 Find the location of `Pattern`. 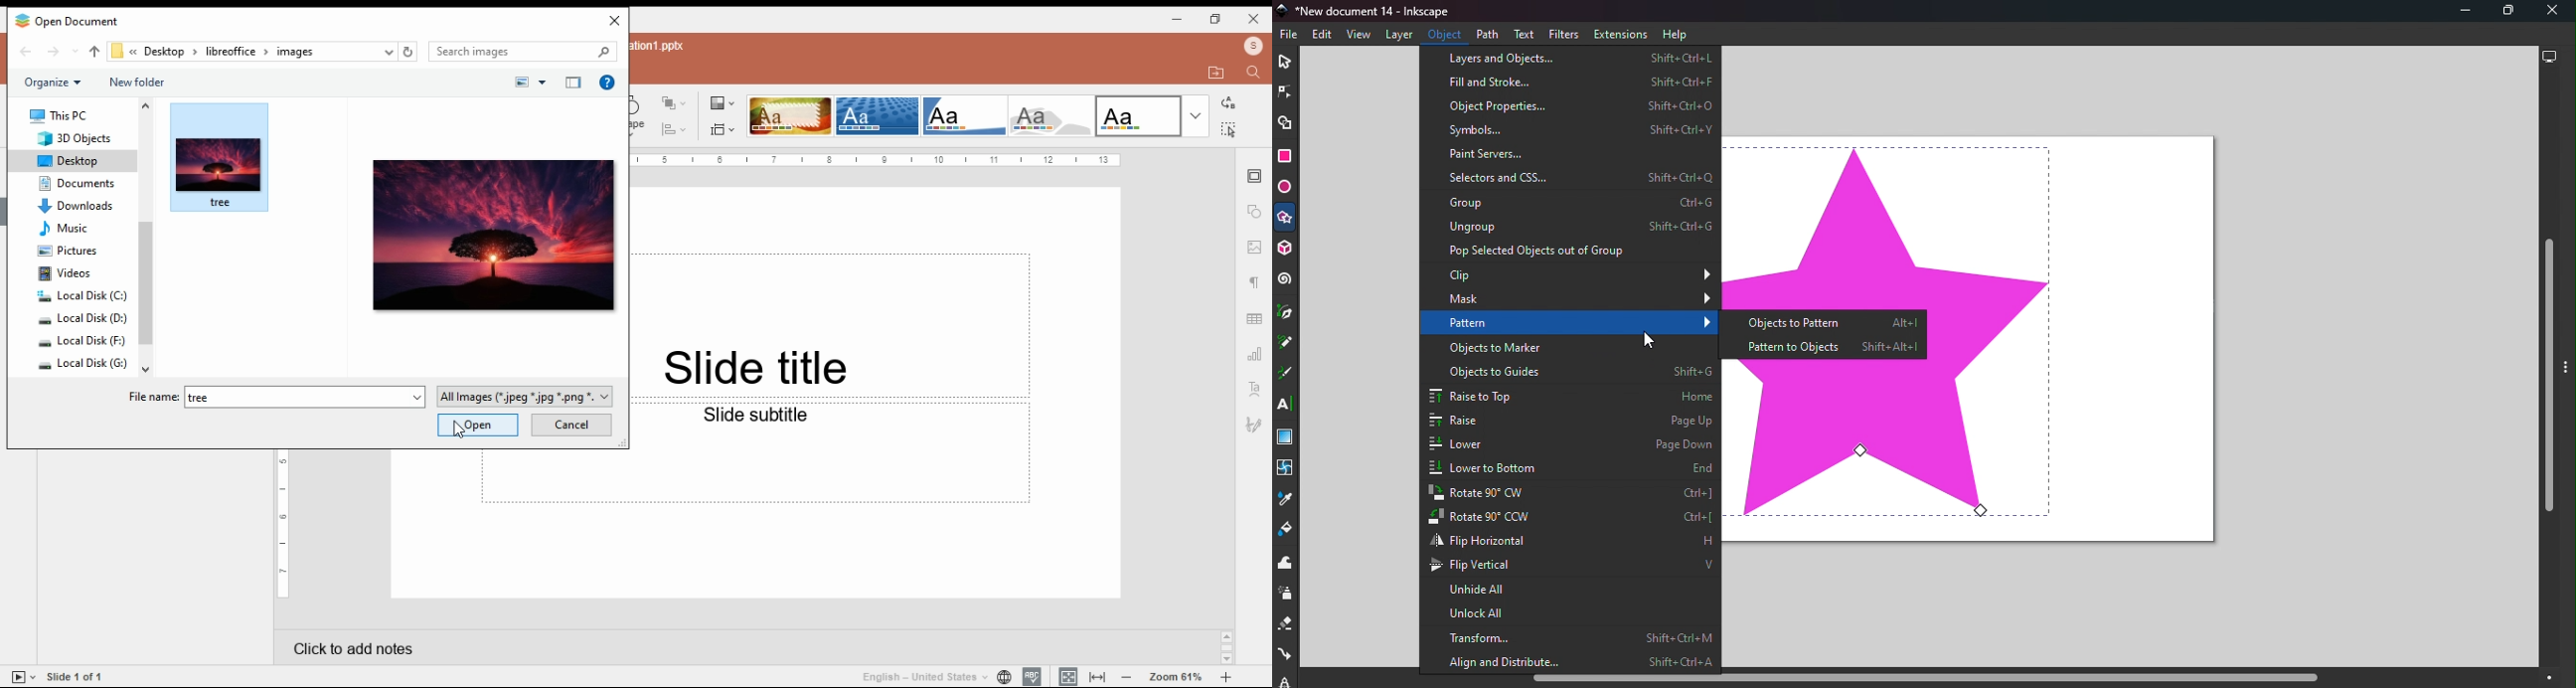

Pattern is located at coordinates (1576, 322).